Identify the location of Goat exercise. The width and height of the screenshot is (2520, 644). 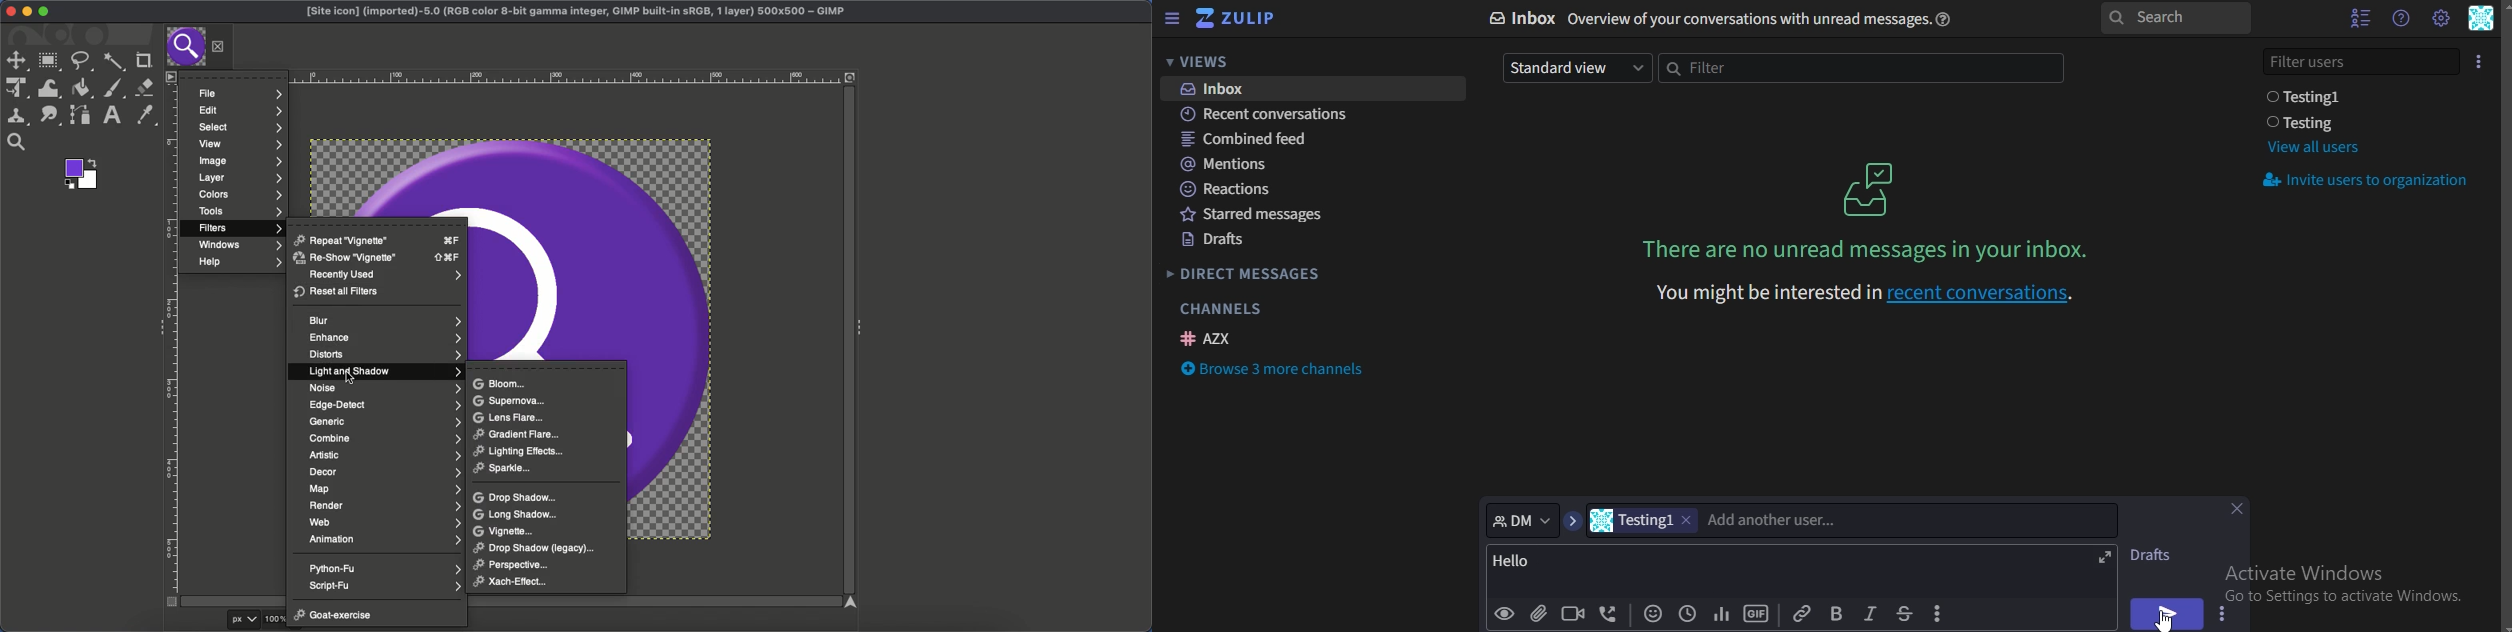
(334, 617).